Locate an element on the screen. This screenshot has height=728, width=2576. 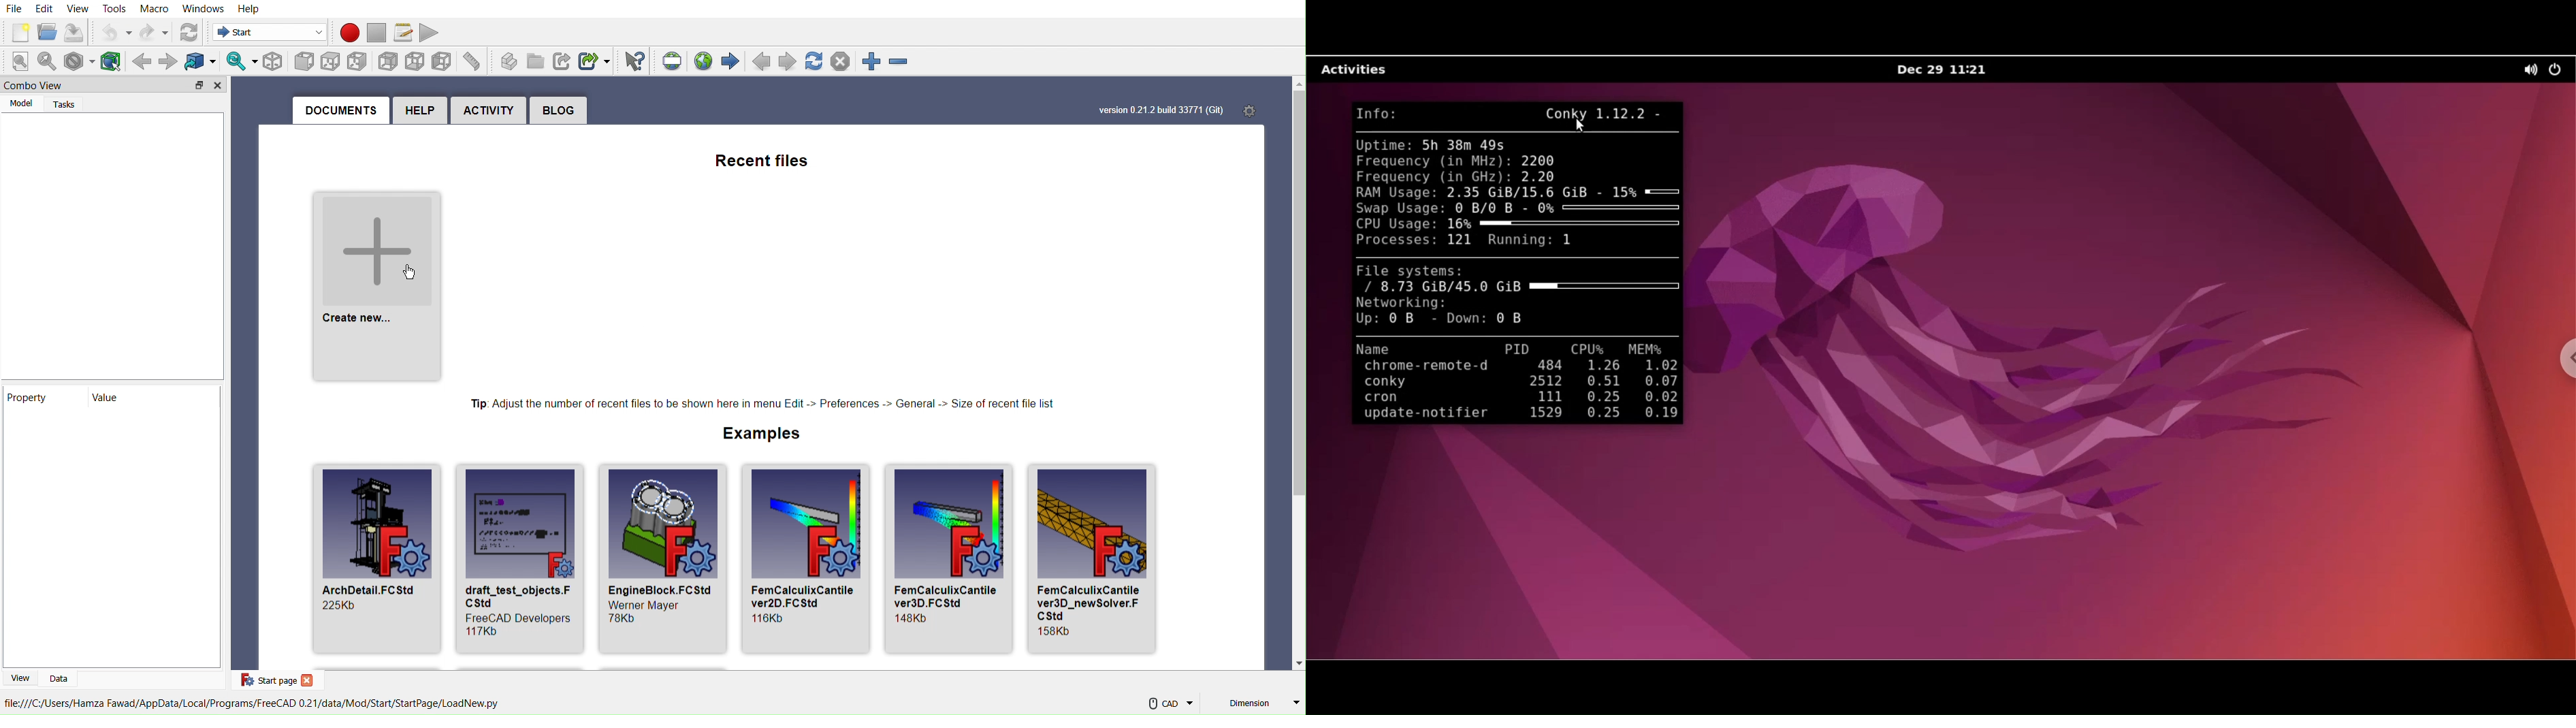
Stop Loading is located at coordinates (844, 63).